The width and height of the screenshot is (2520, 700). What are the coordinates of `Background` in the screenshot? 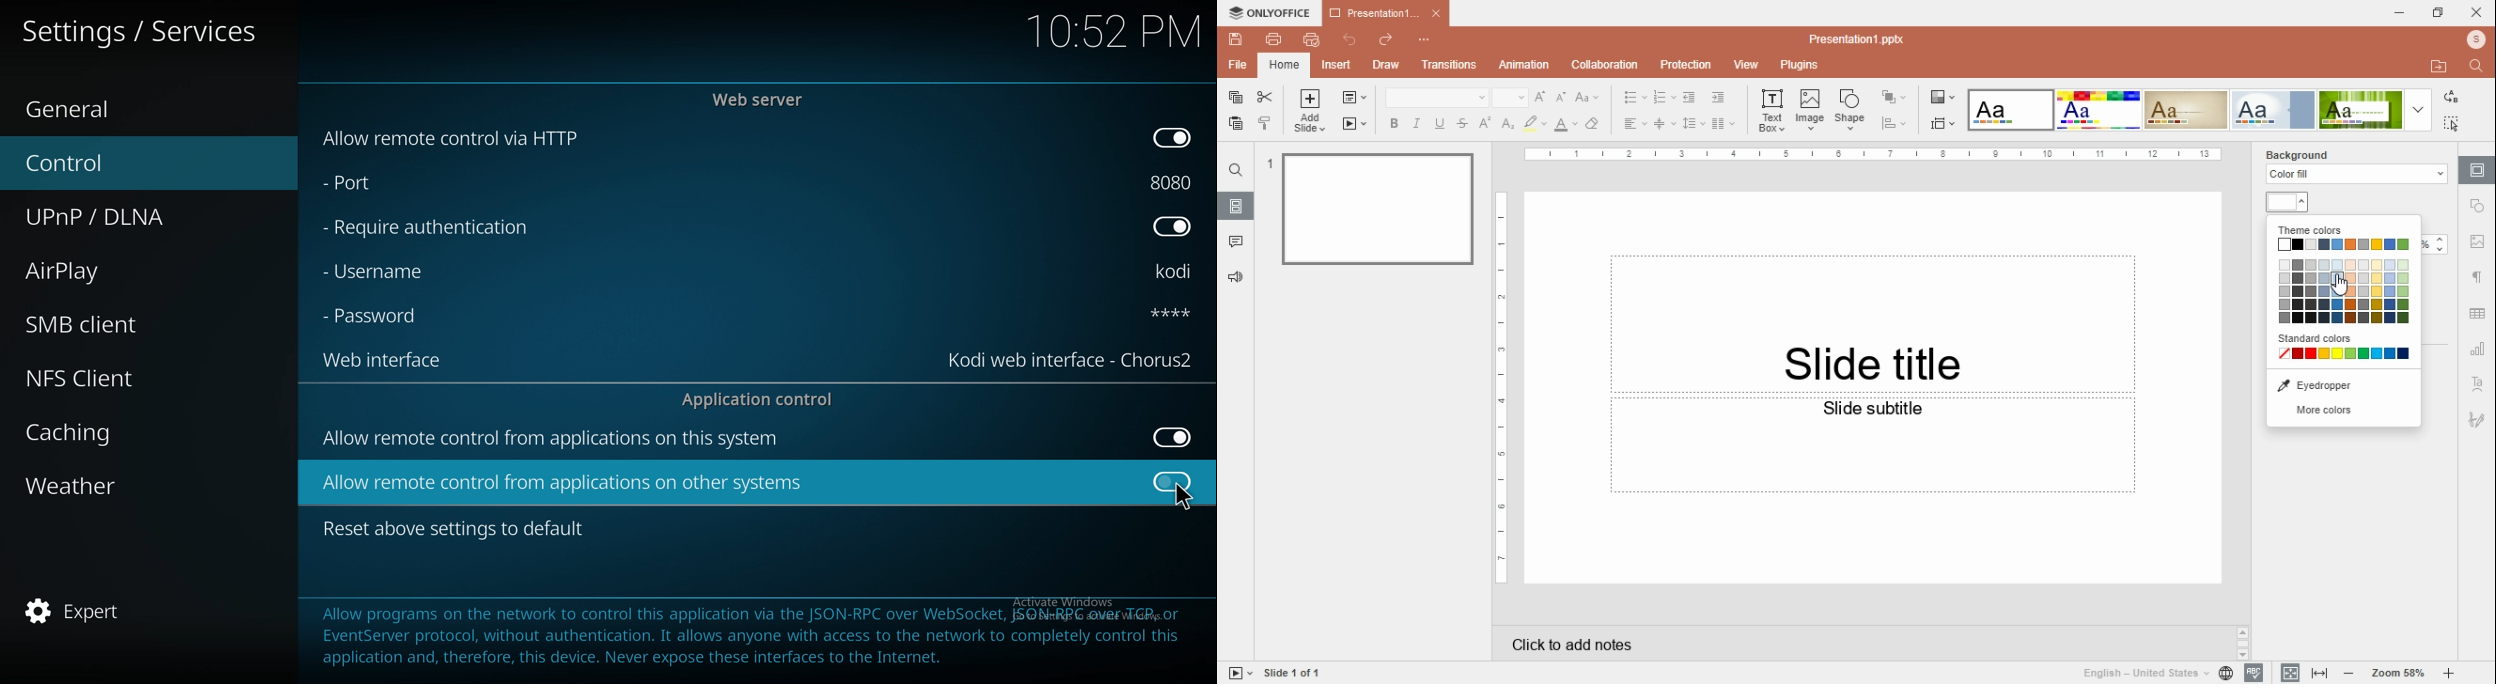 It's located at (2316, 153).